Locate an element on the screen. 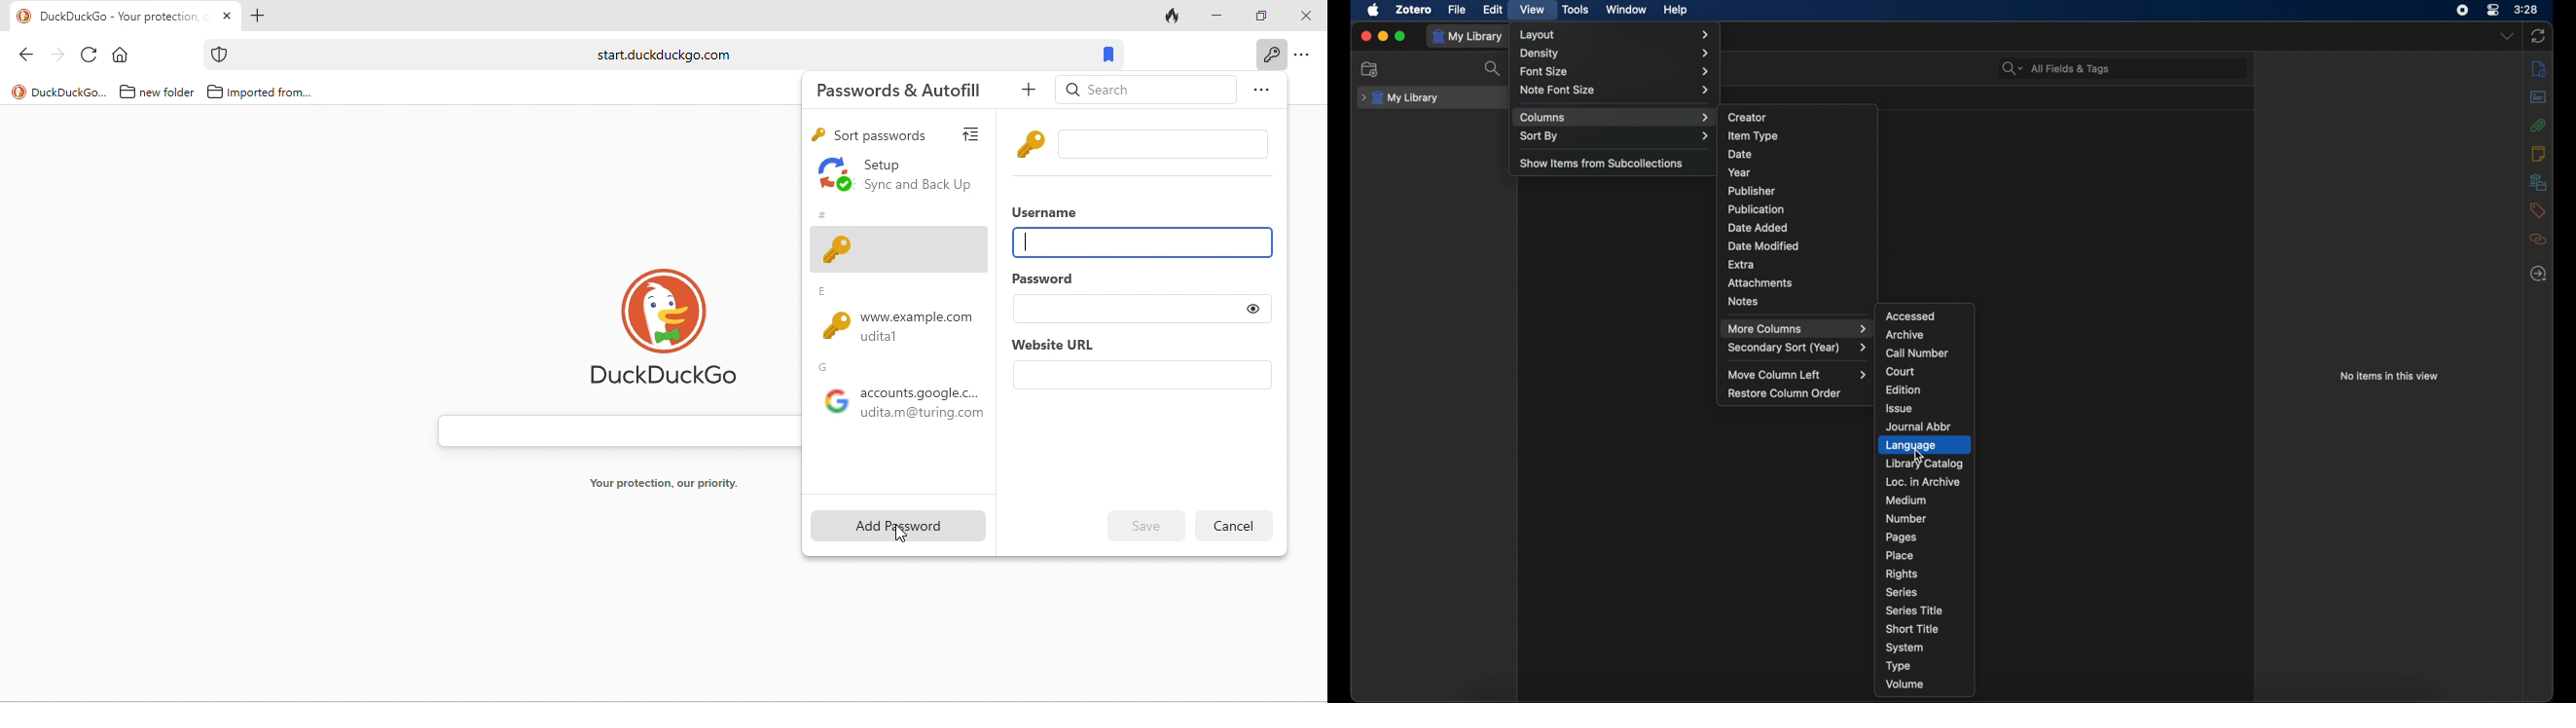 This screenshot has height=728, width=2576. view is located at coordinates (970, 133).